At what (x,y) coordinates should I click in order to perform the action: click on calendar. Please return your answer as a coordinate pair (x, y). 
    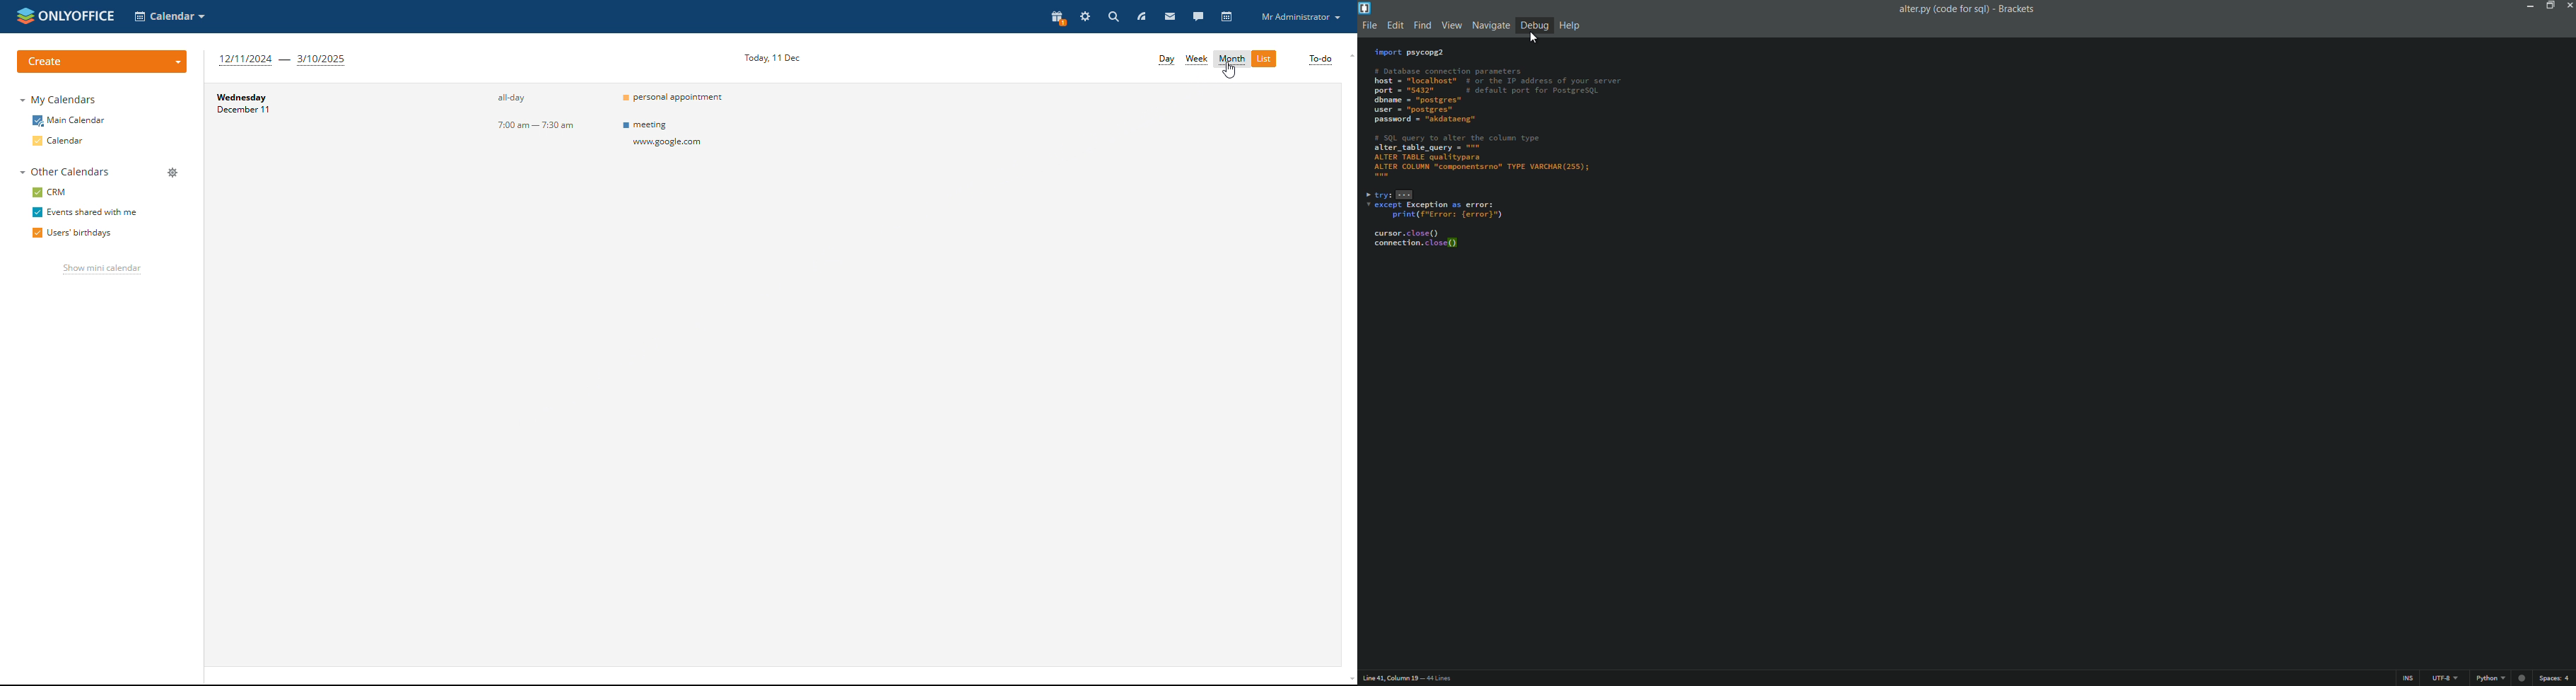
    Looking at the image, I should click on (1226, 17).